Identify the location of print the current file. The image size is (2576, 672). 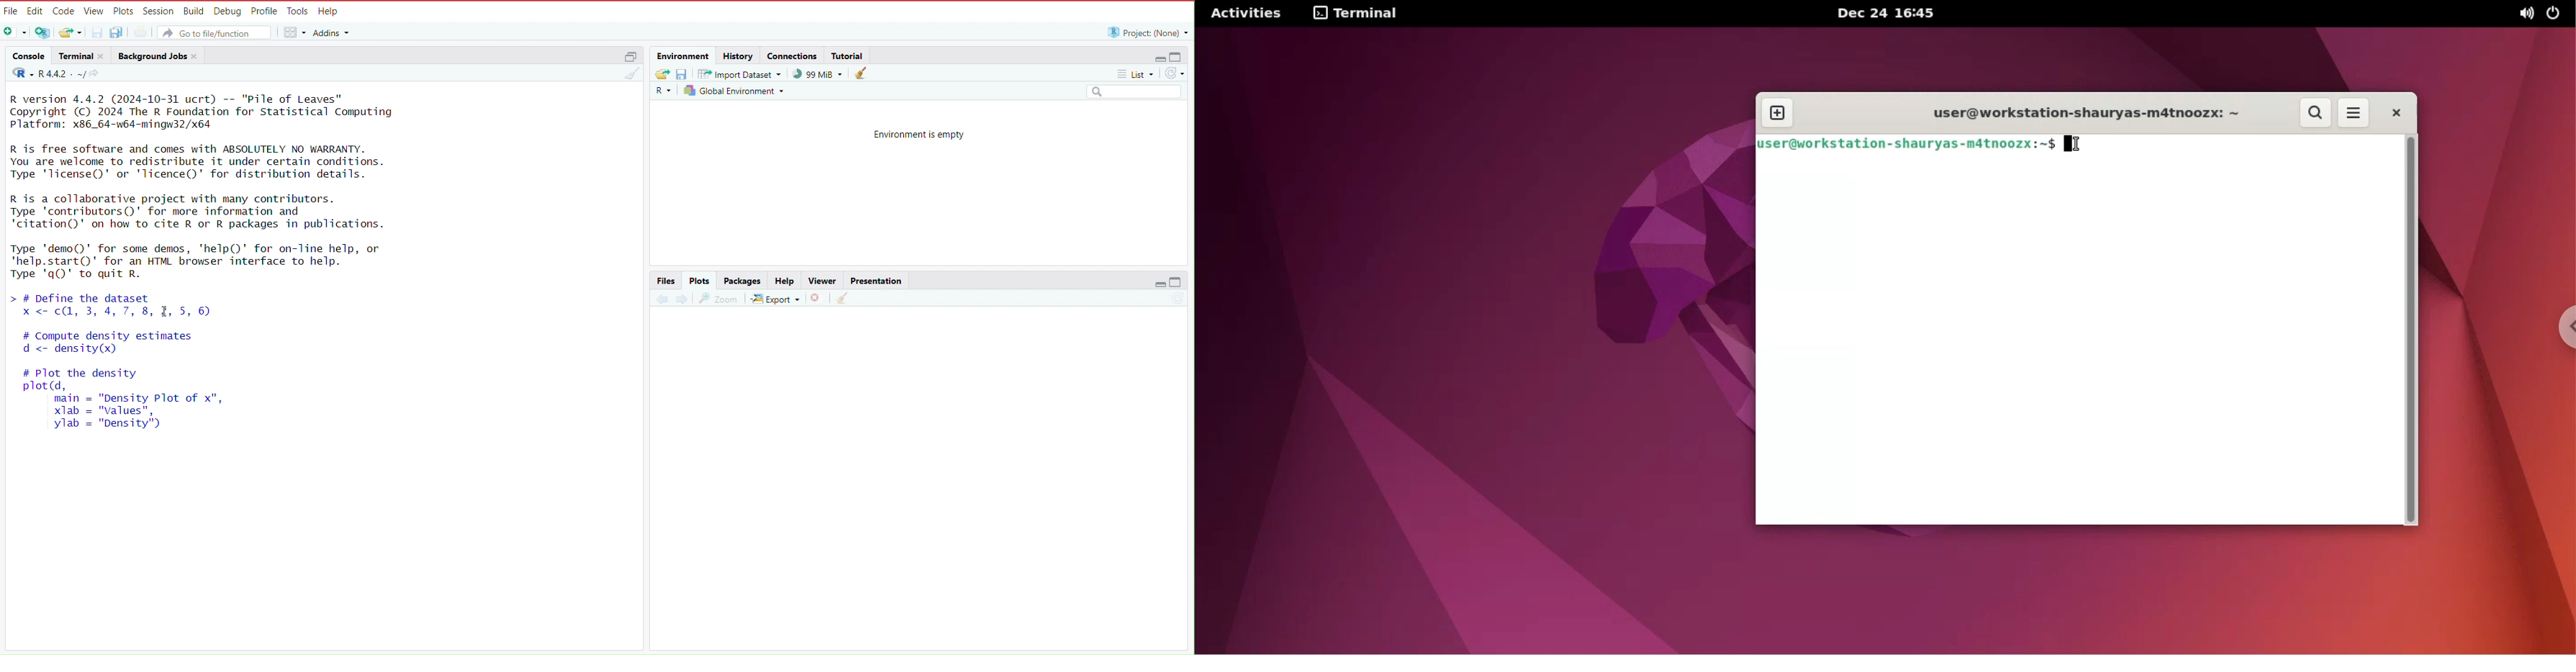
(140, 33).